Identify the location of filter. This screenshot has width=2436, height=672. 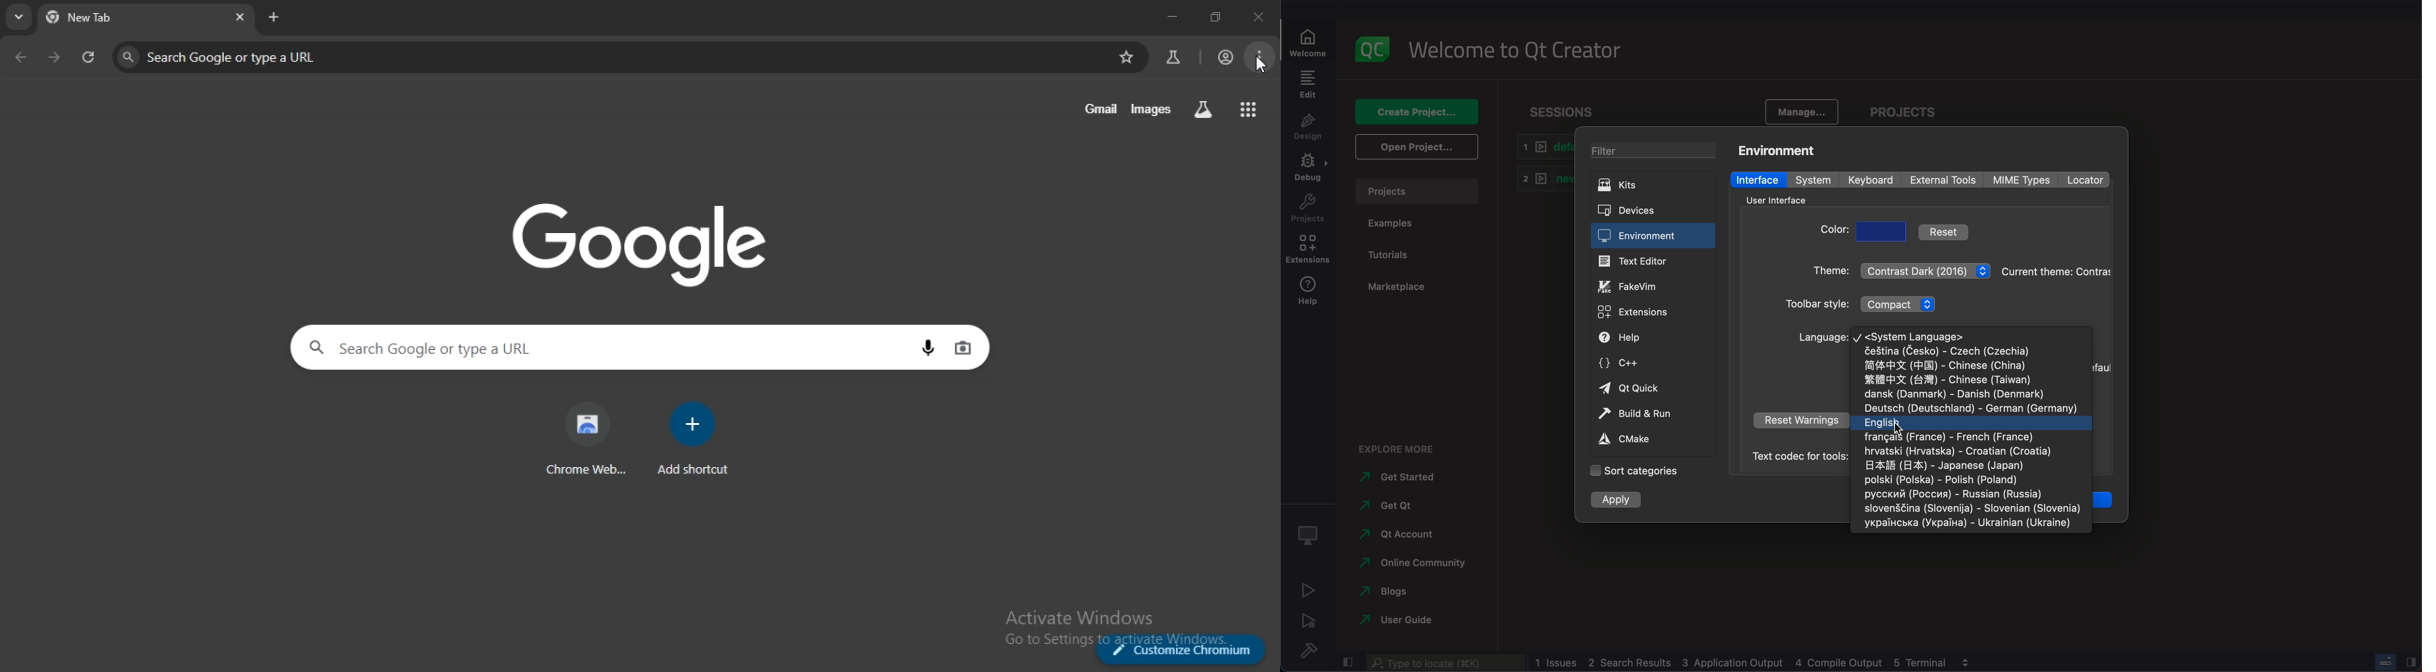
(1652, 150).